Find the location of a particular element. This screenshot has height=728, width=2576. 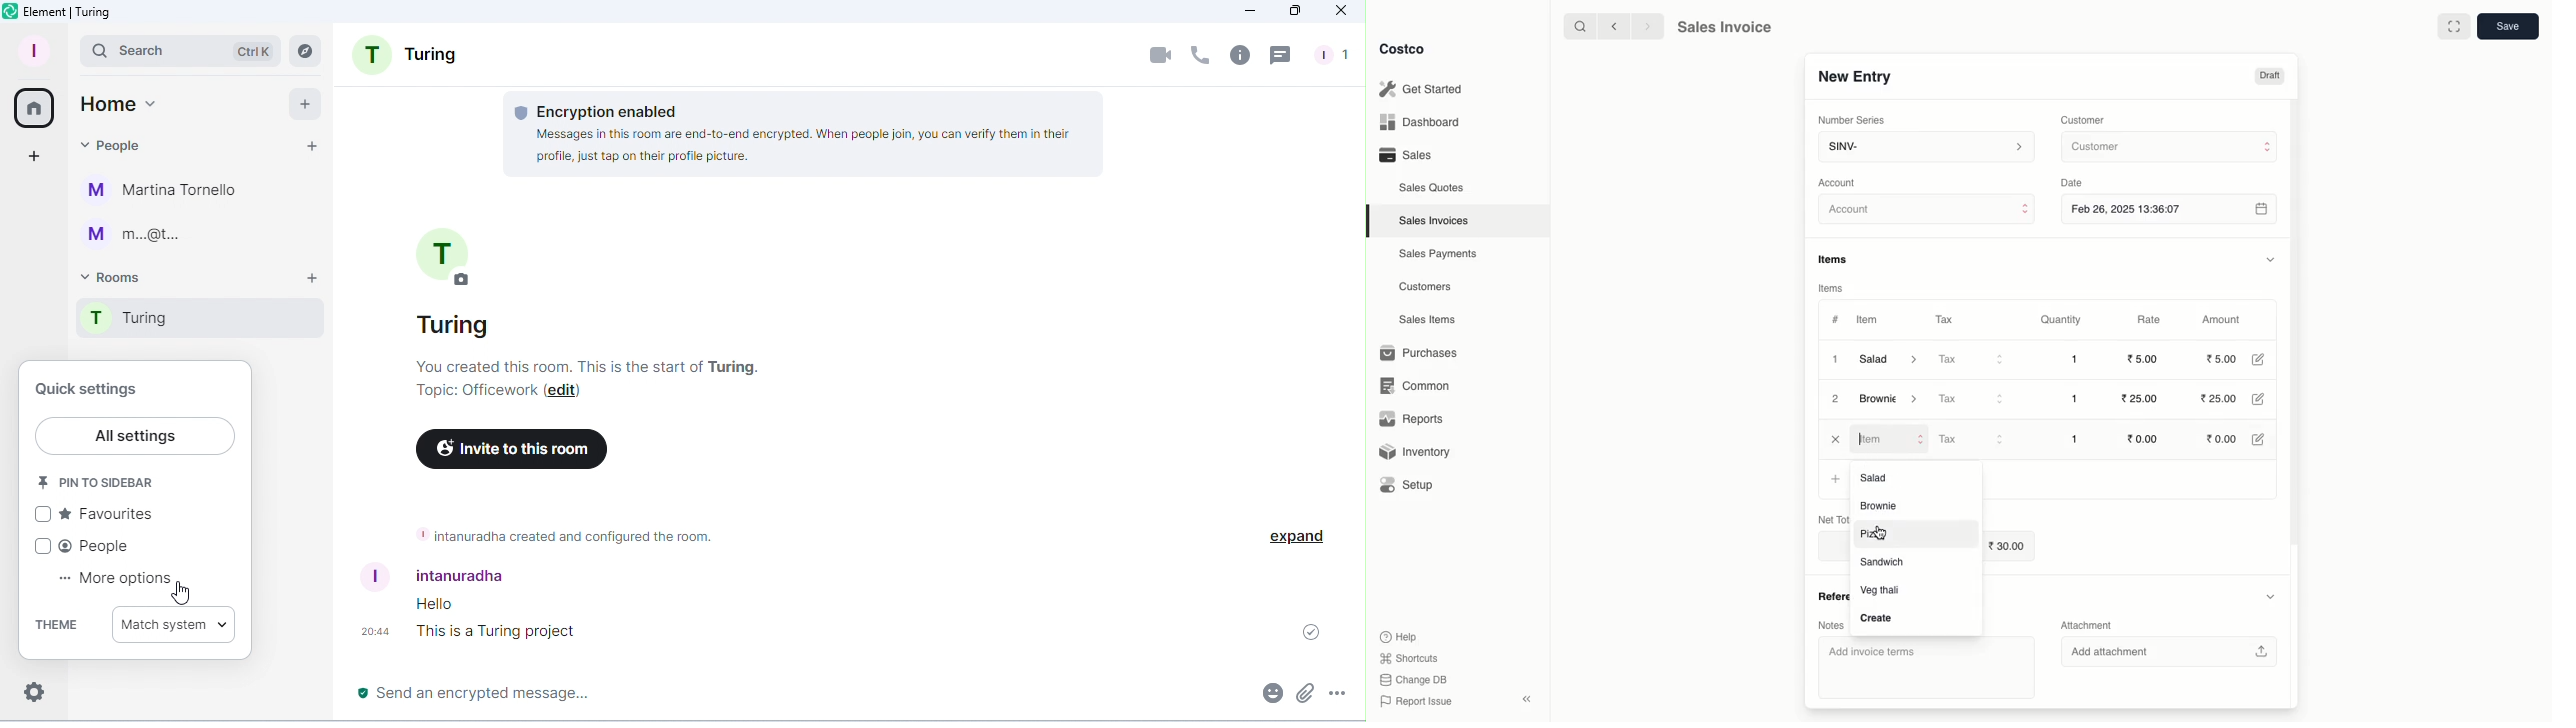

Help is located at coordinates (1400, 635).